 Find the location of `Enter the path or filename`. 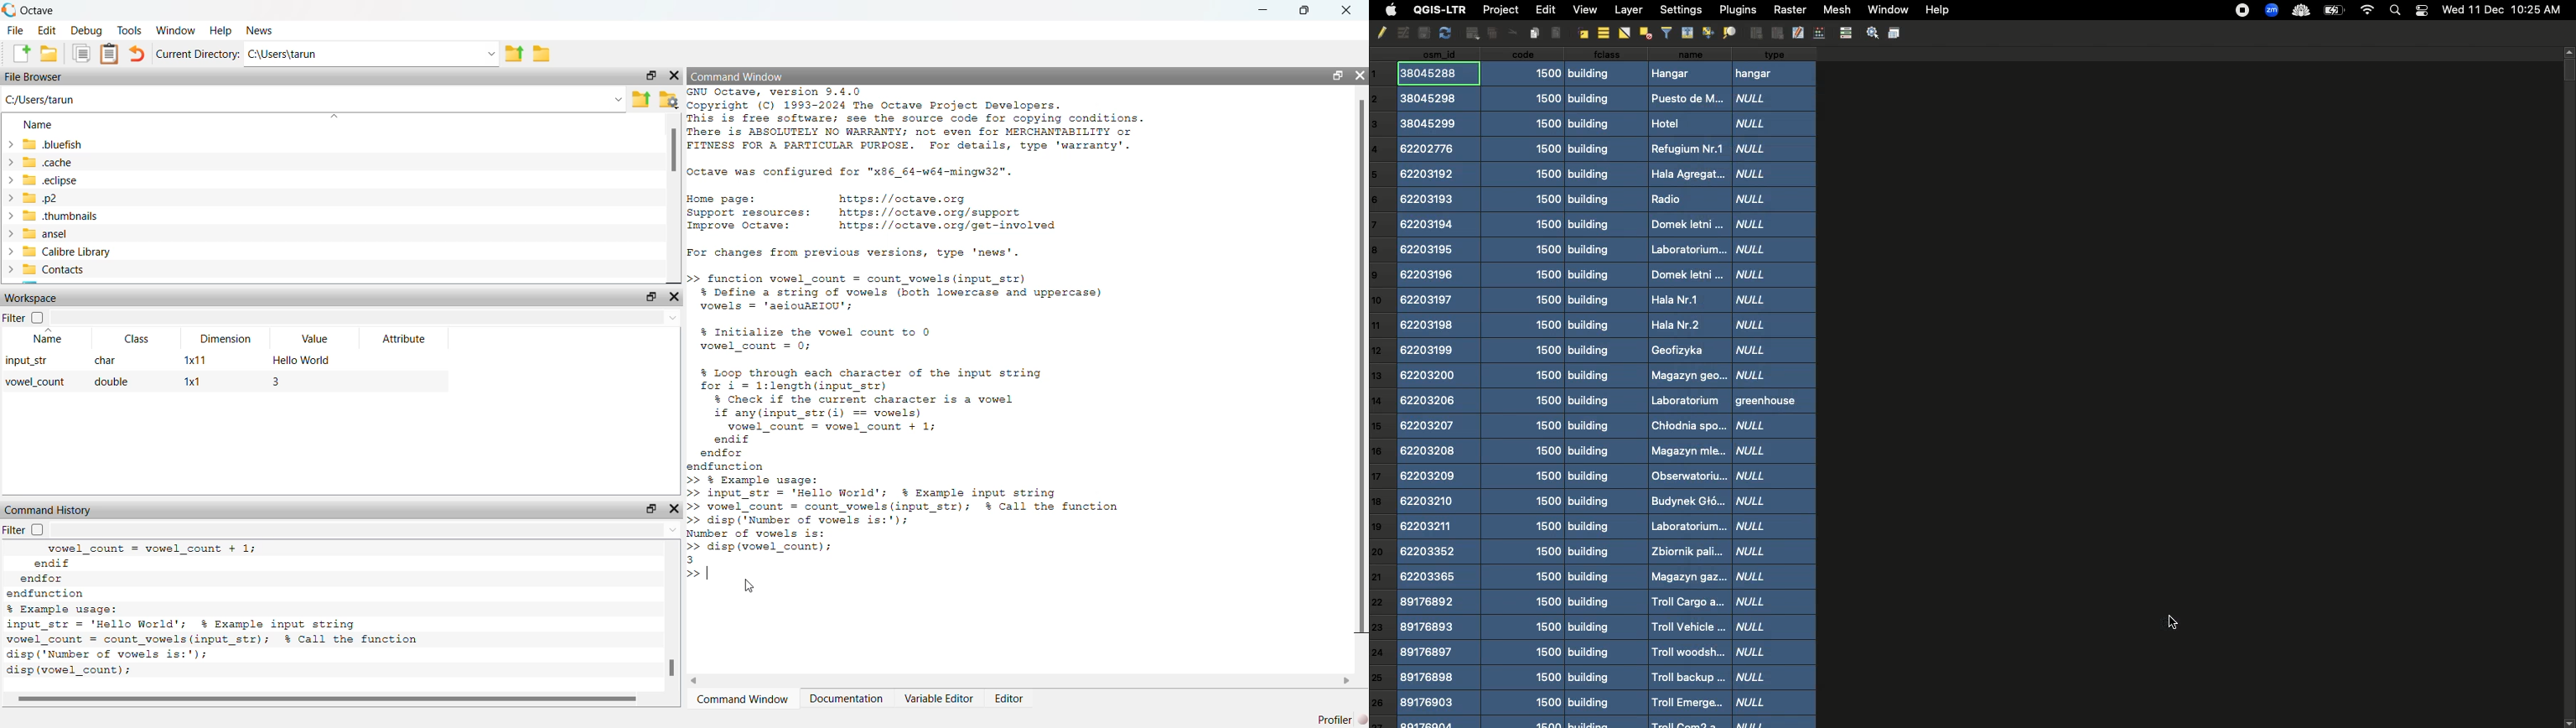

Enter the path or filename is located at coordinates (618, 98).